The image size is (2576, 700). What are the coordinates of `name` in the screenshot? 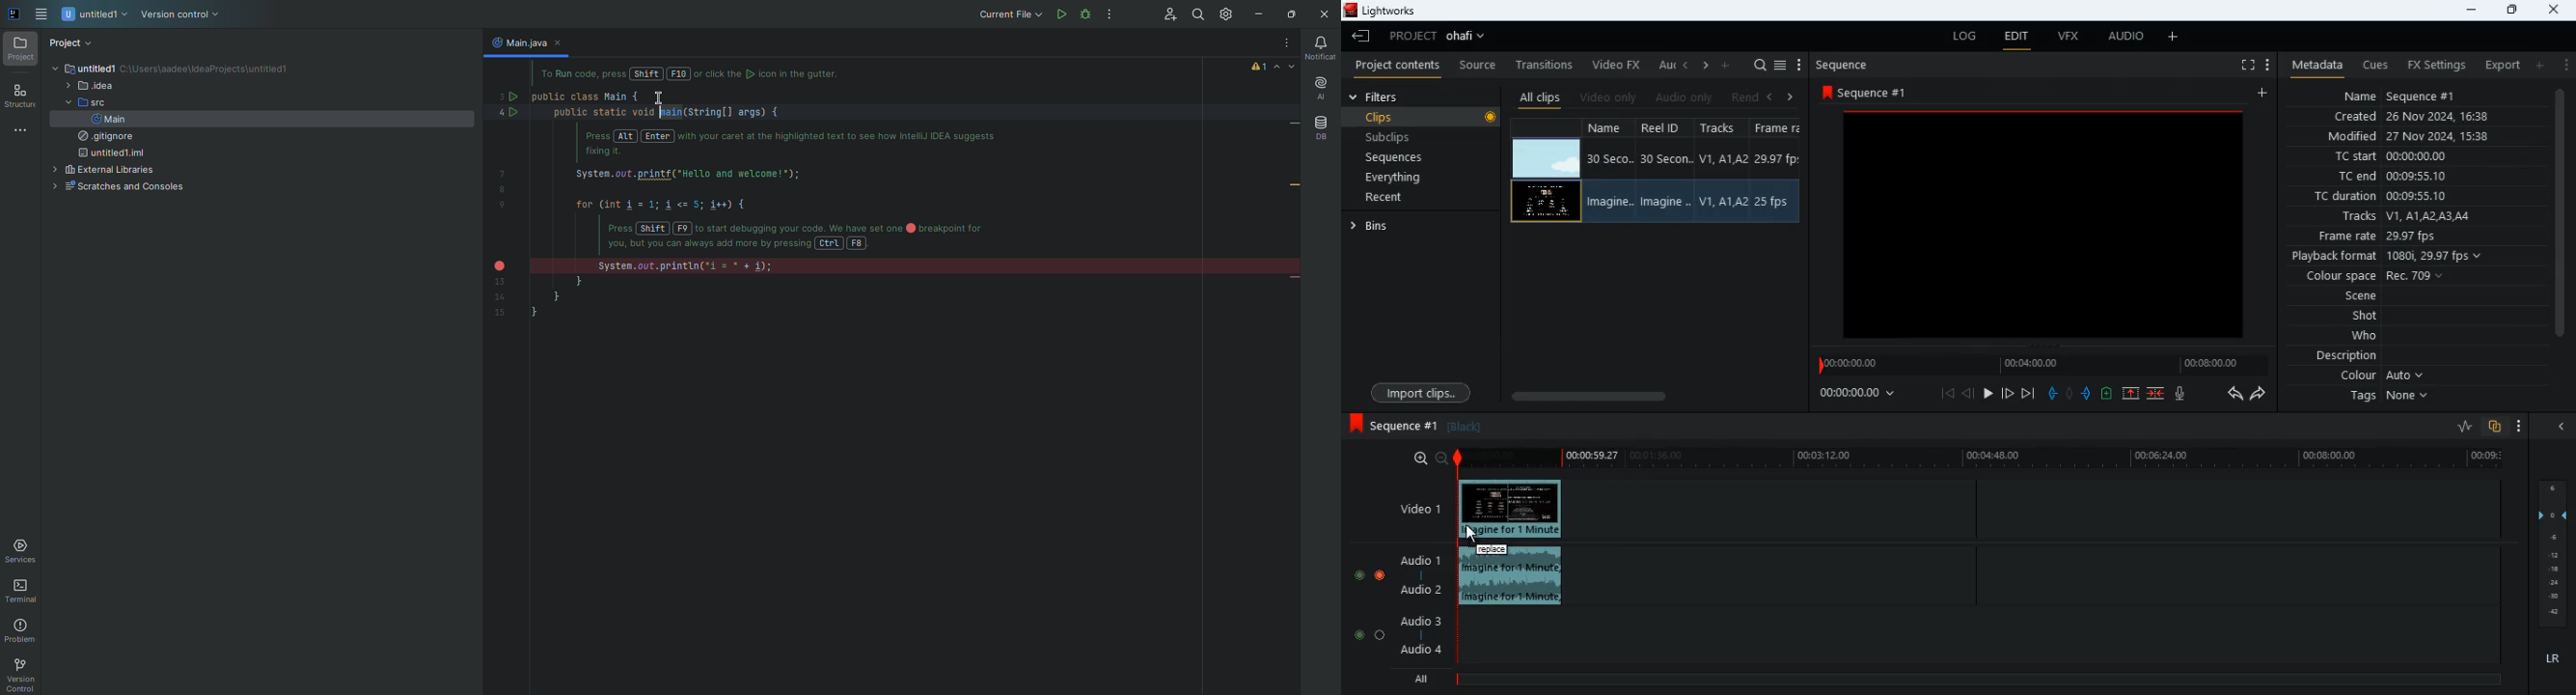 It's located at (2399, 96).